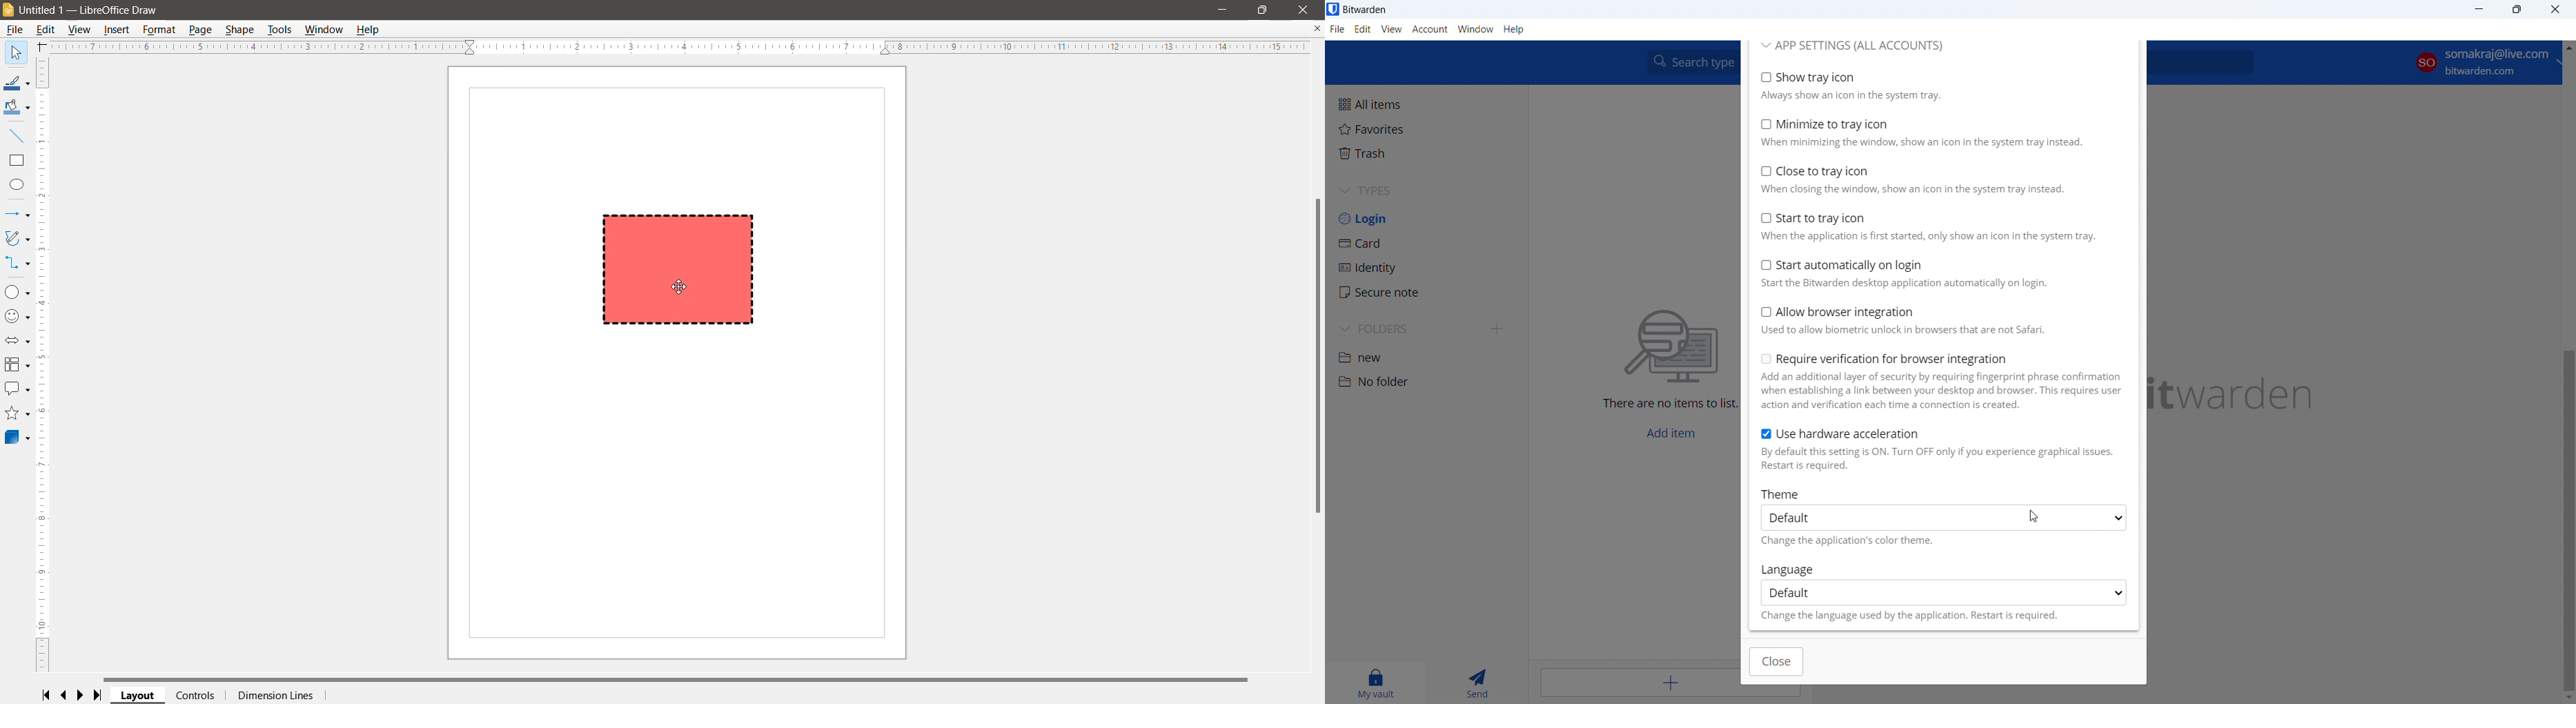 The image size is (2576, 728). What do you see at coordinates (1938, 179) in the screenshot?
I see `close to tray icon` at bounding box center [1938, 179].